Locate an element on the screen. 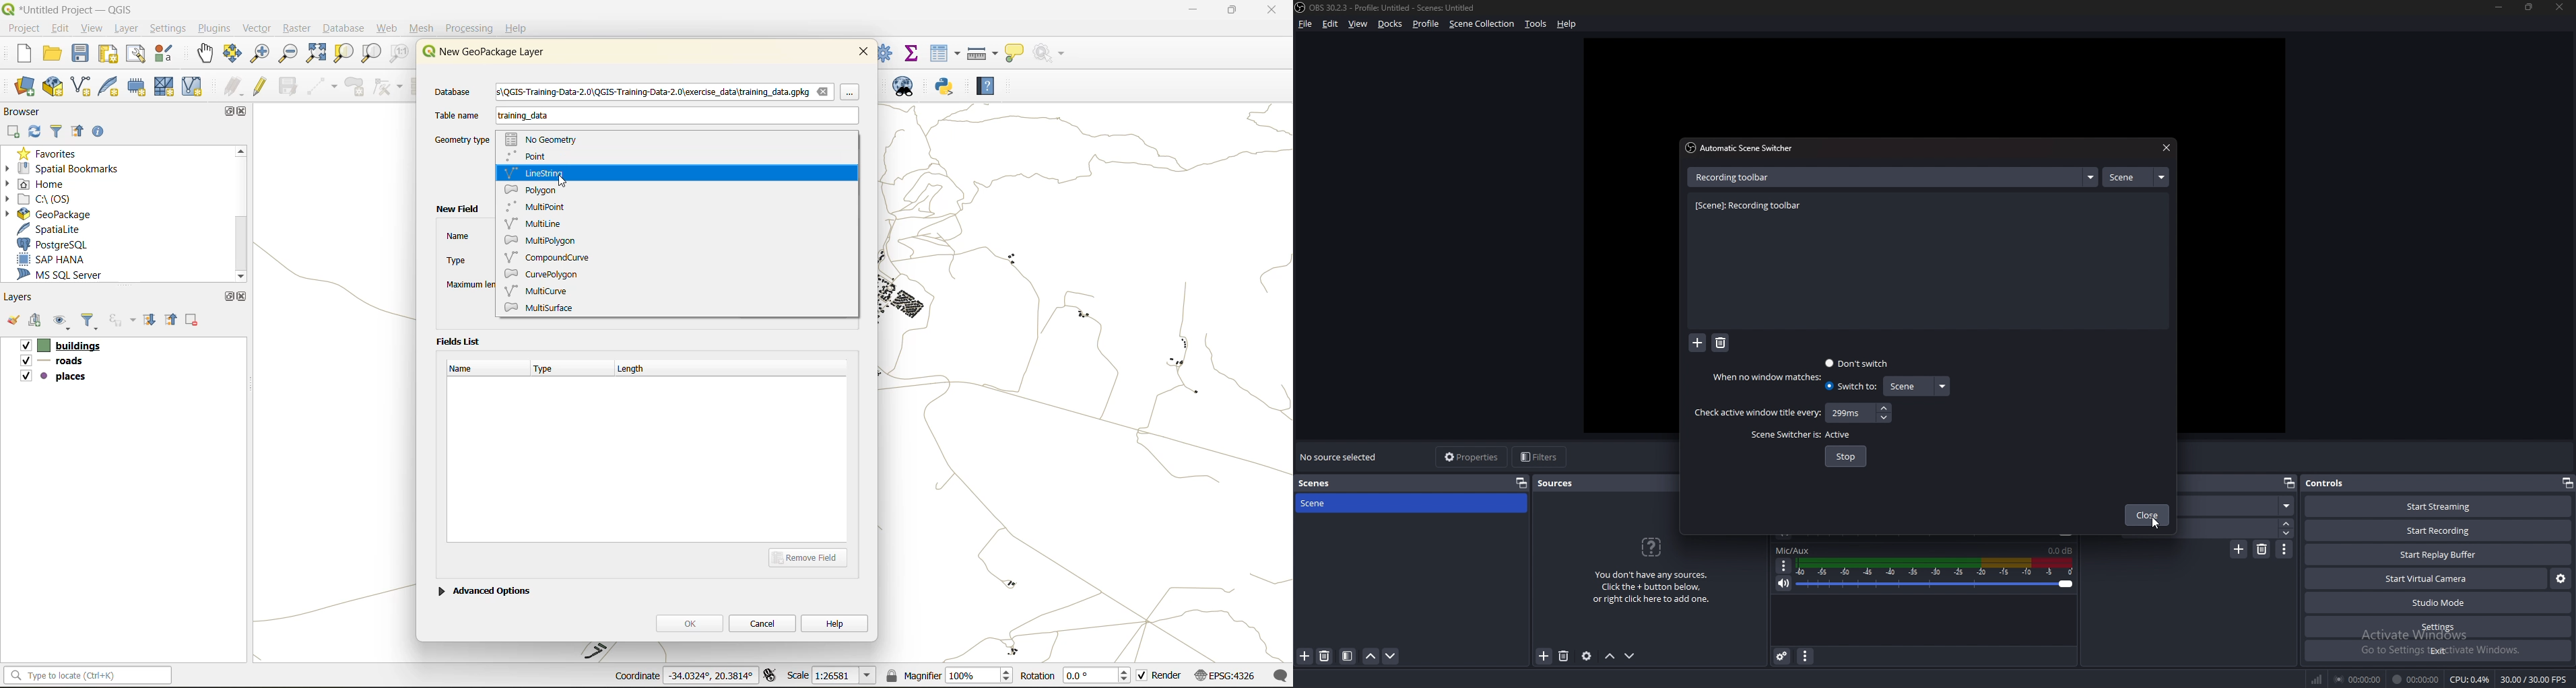  zoom full is located at coordinates (315, 54).